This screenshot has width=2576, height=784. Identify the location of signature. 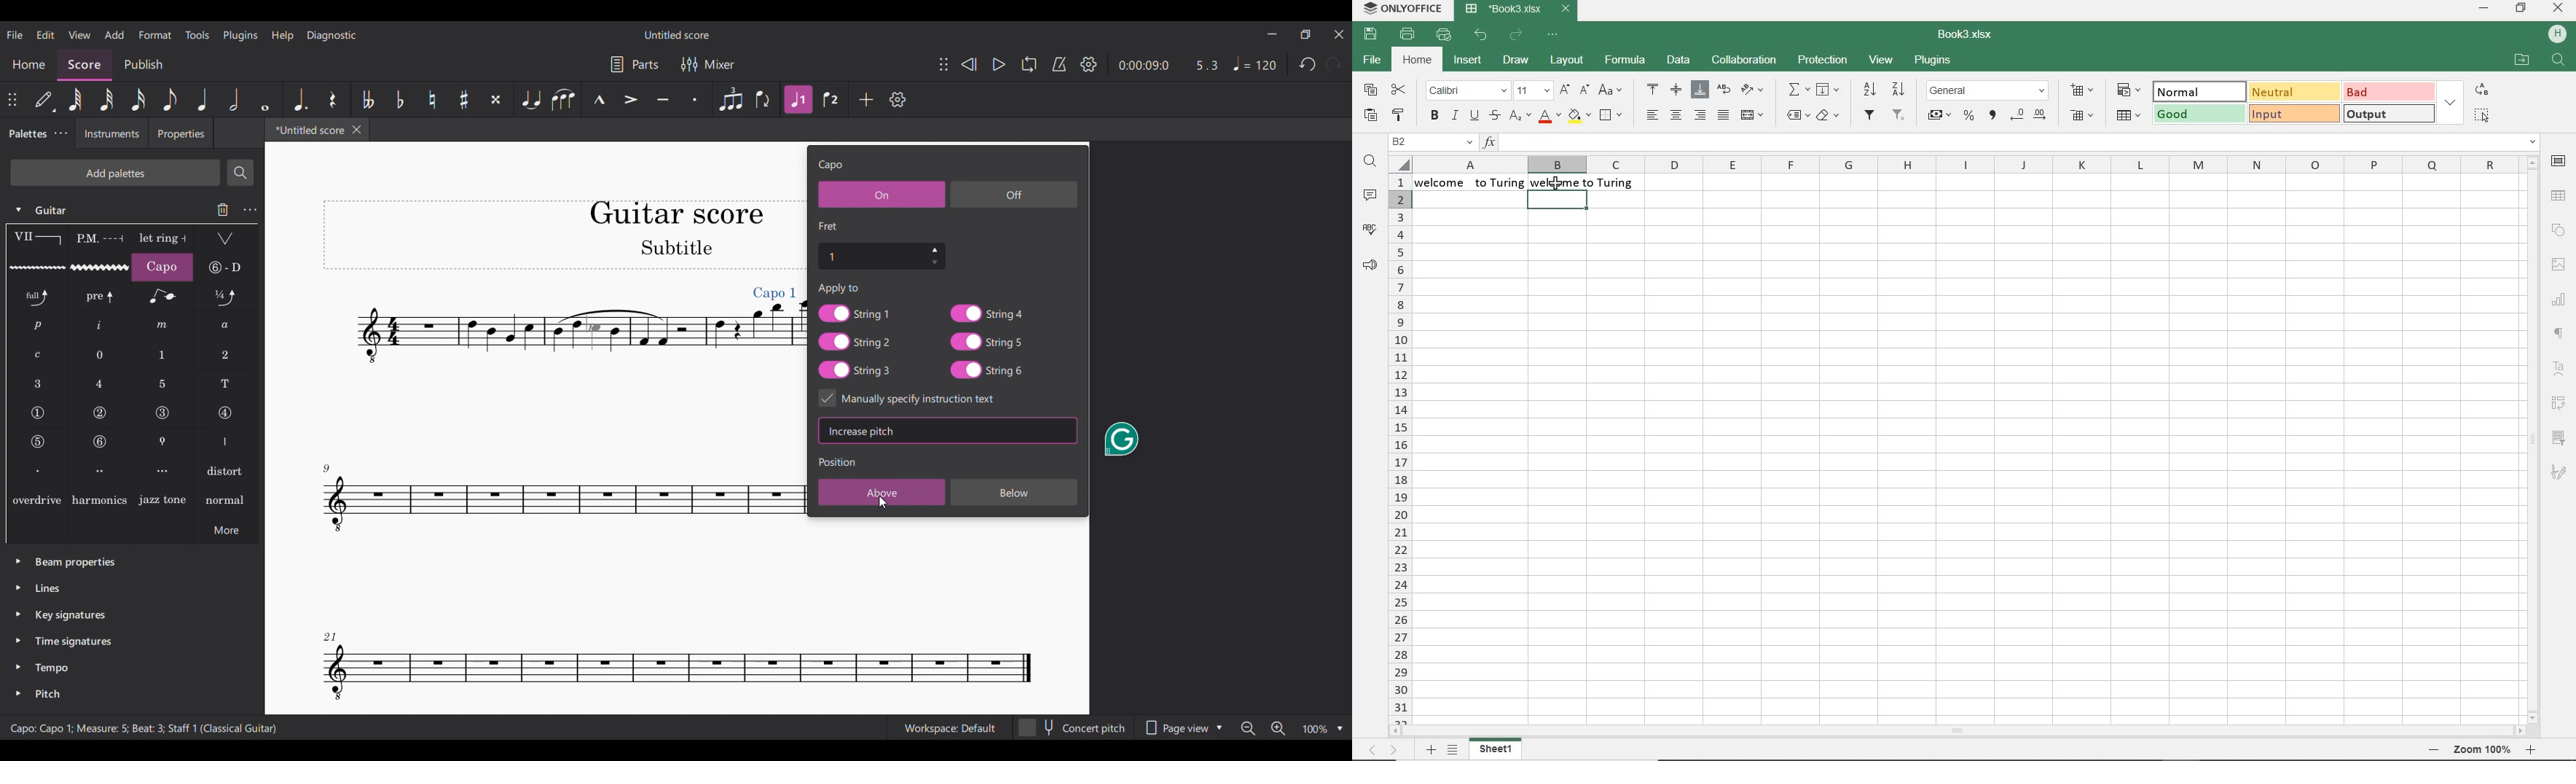
(2560, 475).